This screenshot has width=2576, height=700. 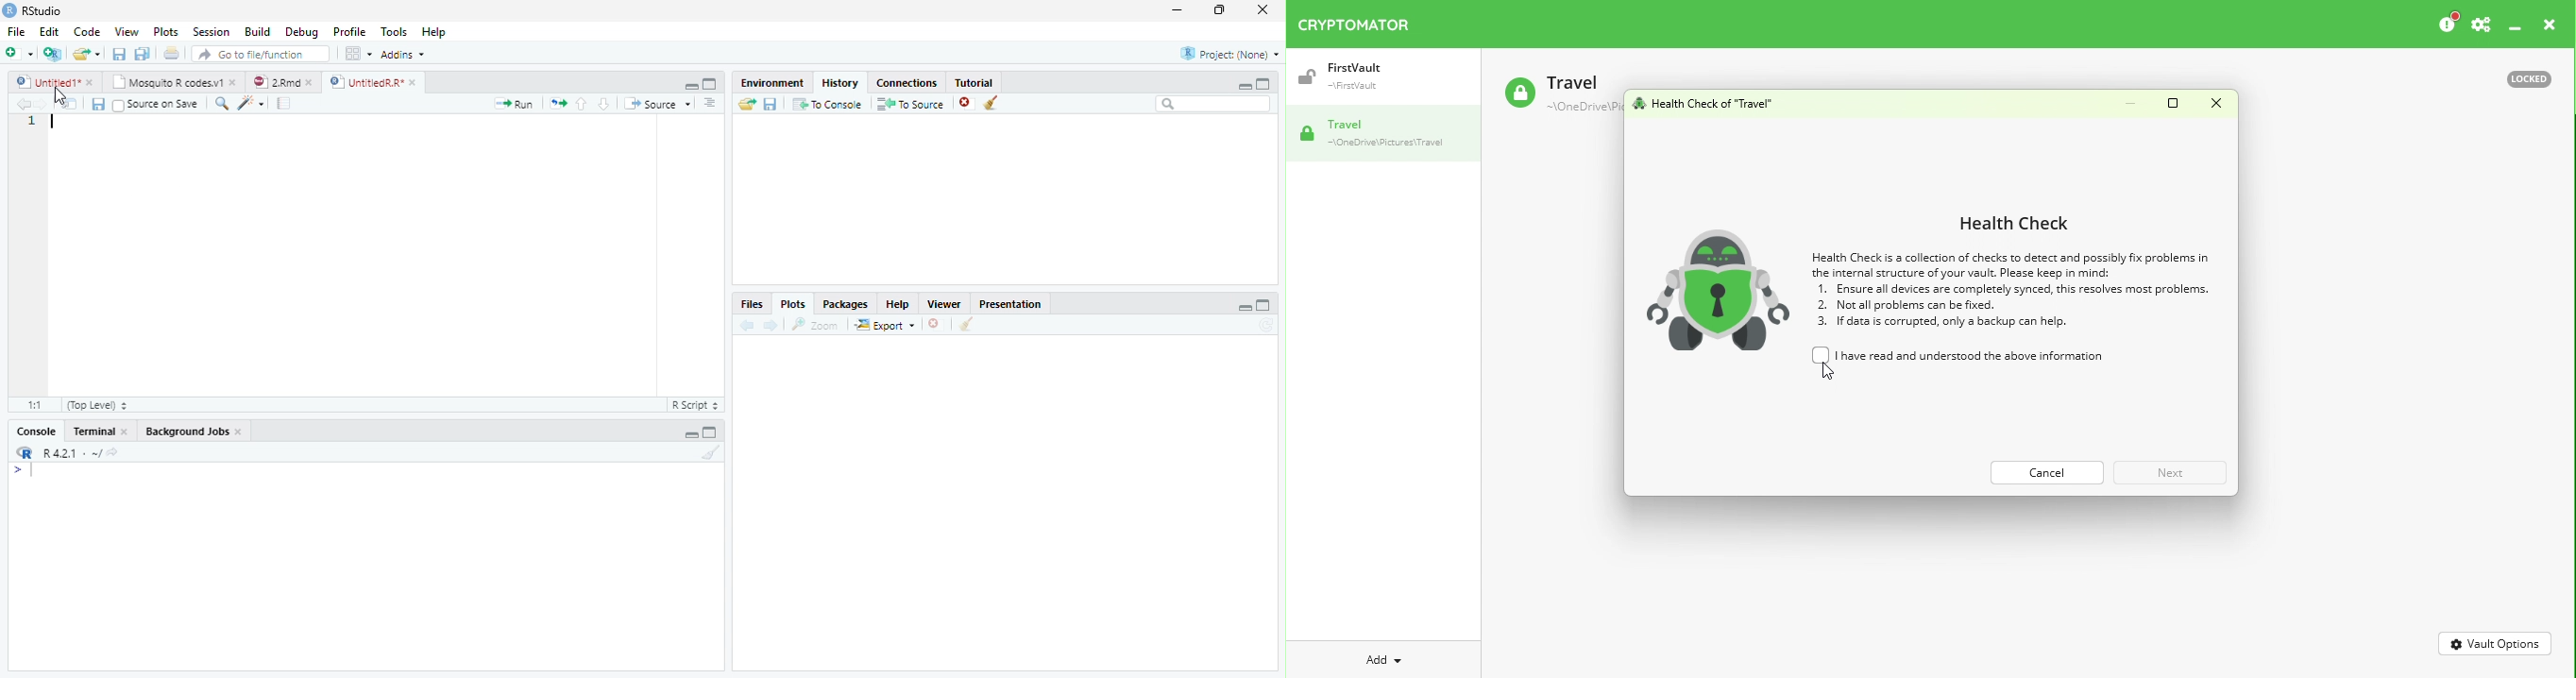 I want to click on Viewer, so click(x=945, y=303).